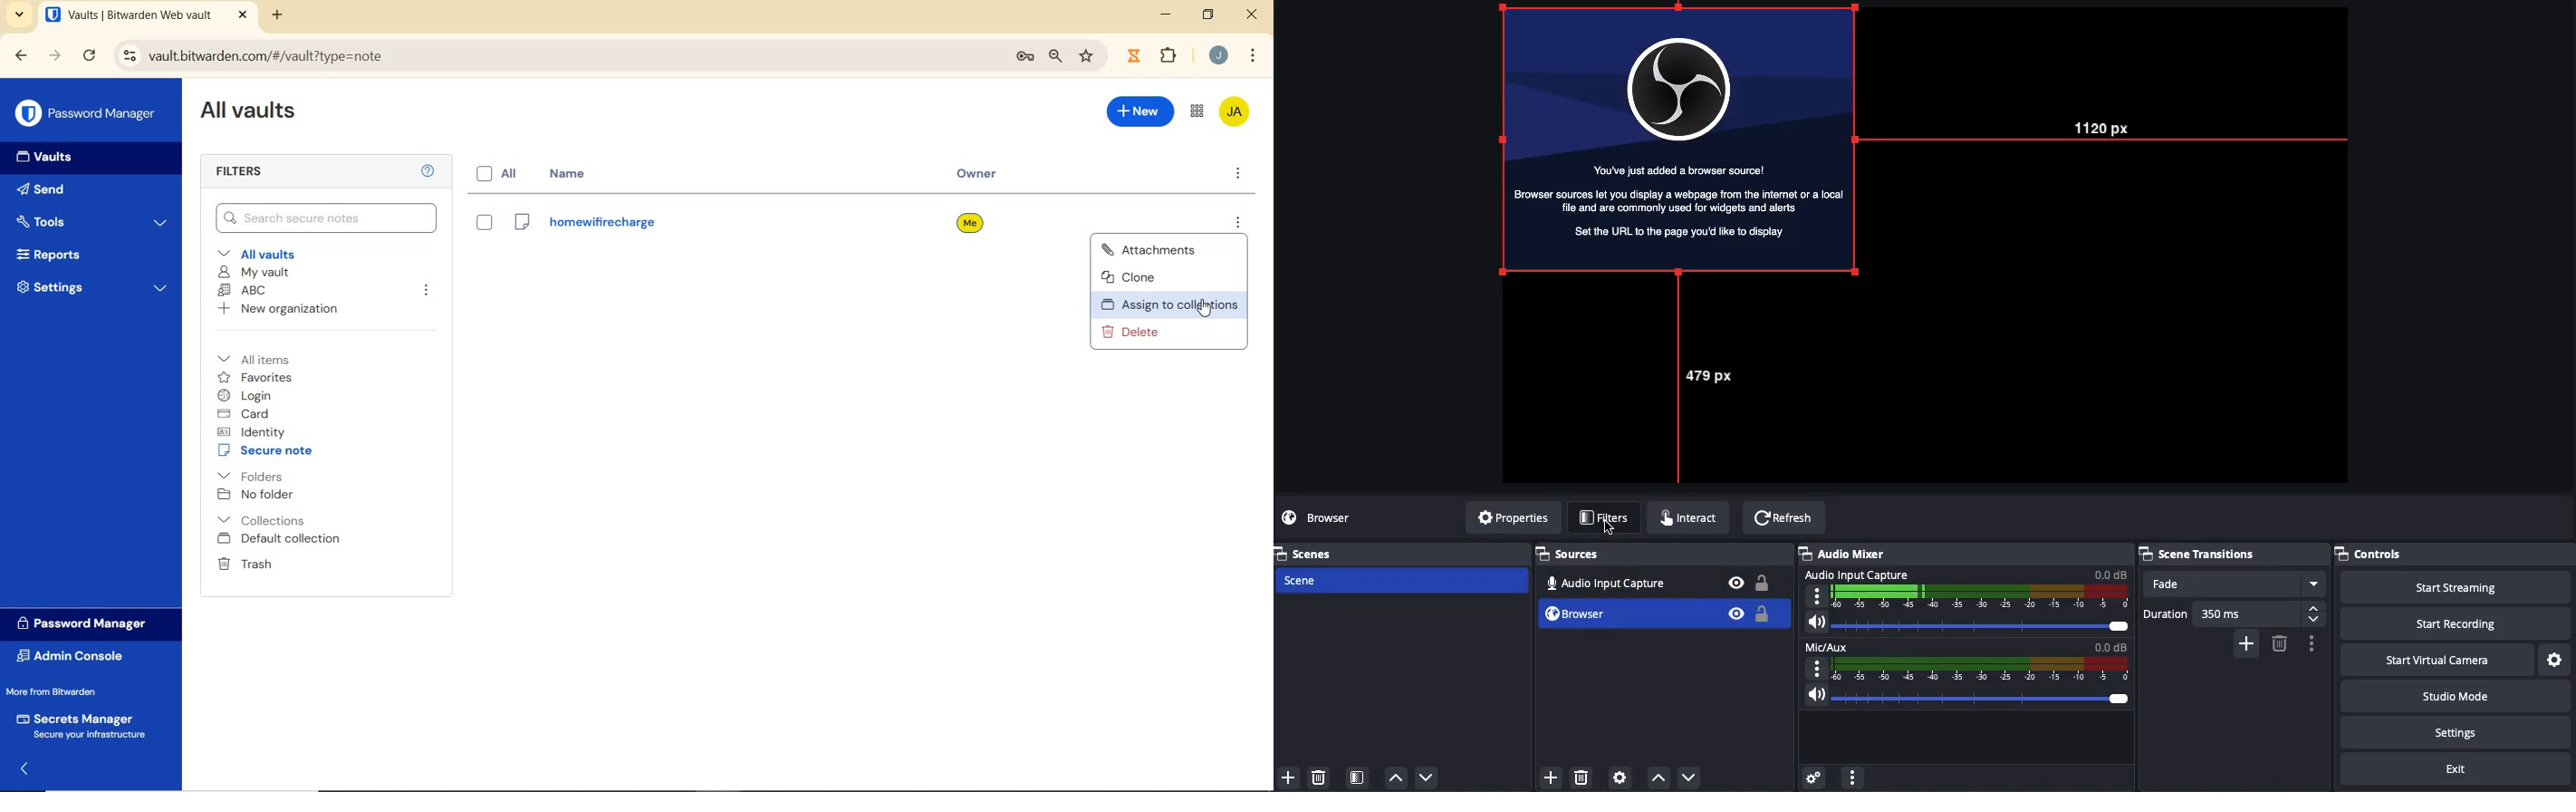 Image resolution: width=2576 pixels, height=812 pixels. I want to click on Down, so click(1426, 773).